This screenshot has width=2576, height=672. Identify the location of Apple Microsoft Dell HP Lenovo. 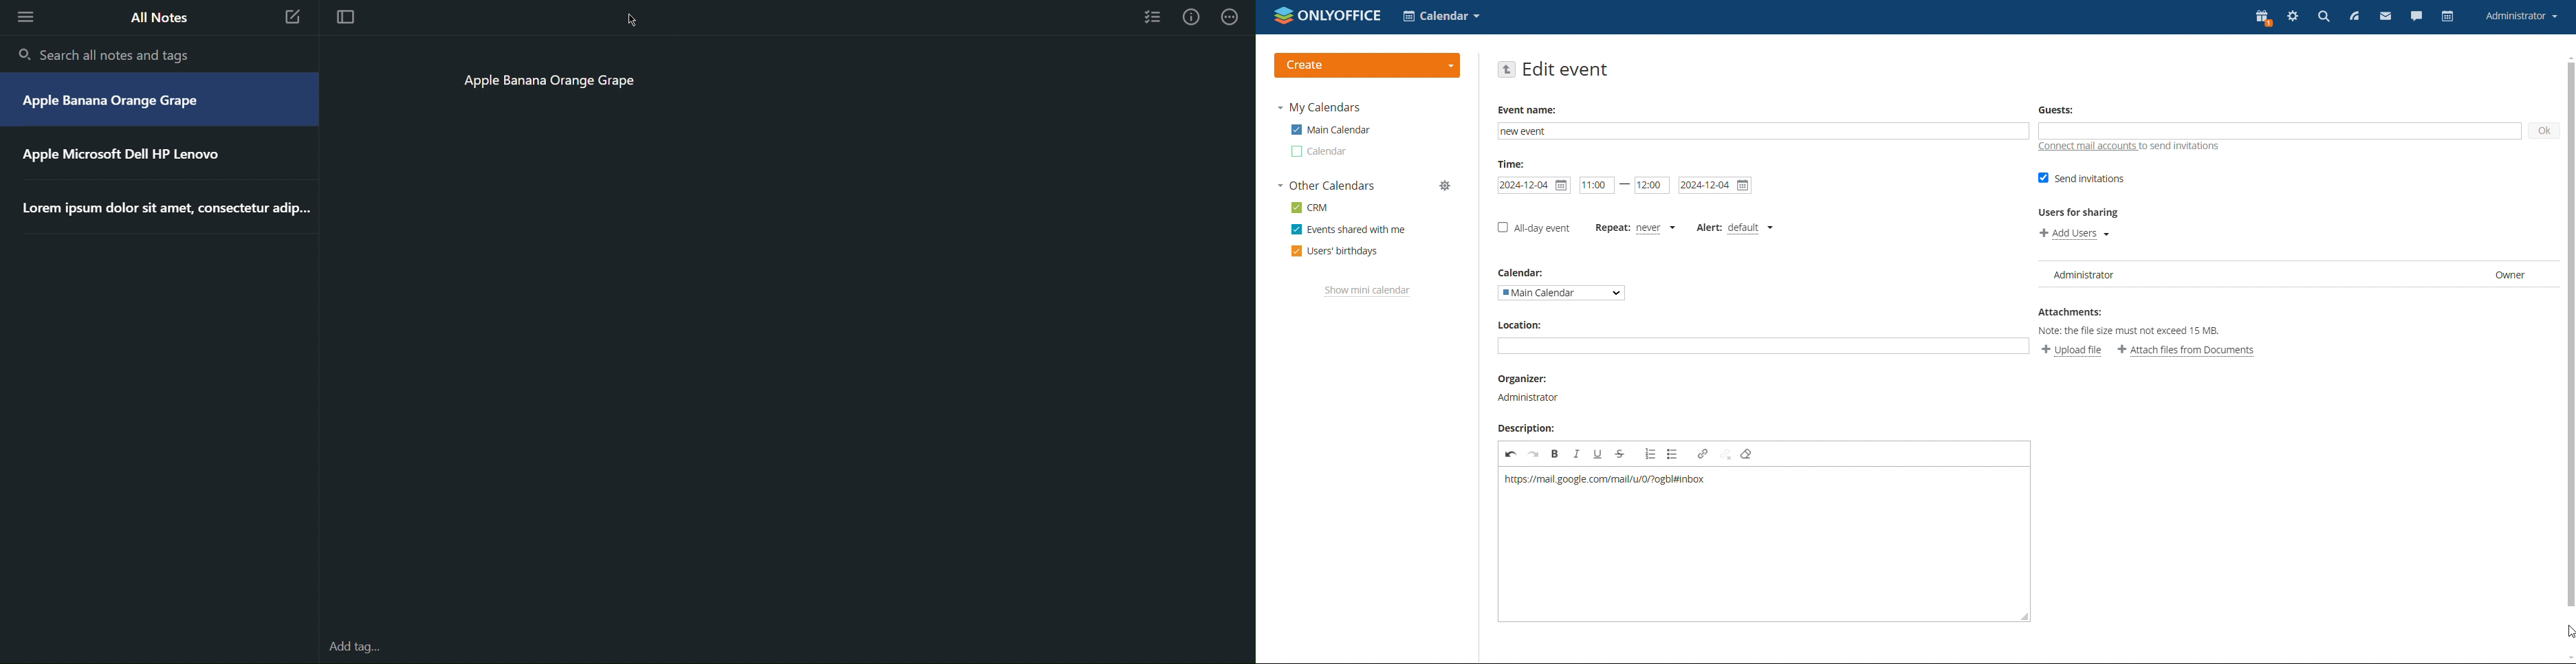
(123, 153).